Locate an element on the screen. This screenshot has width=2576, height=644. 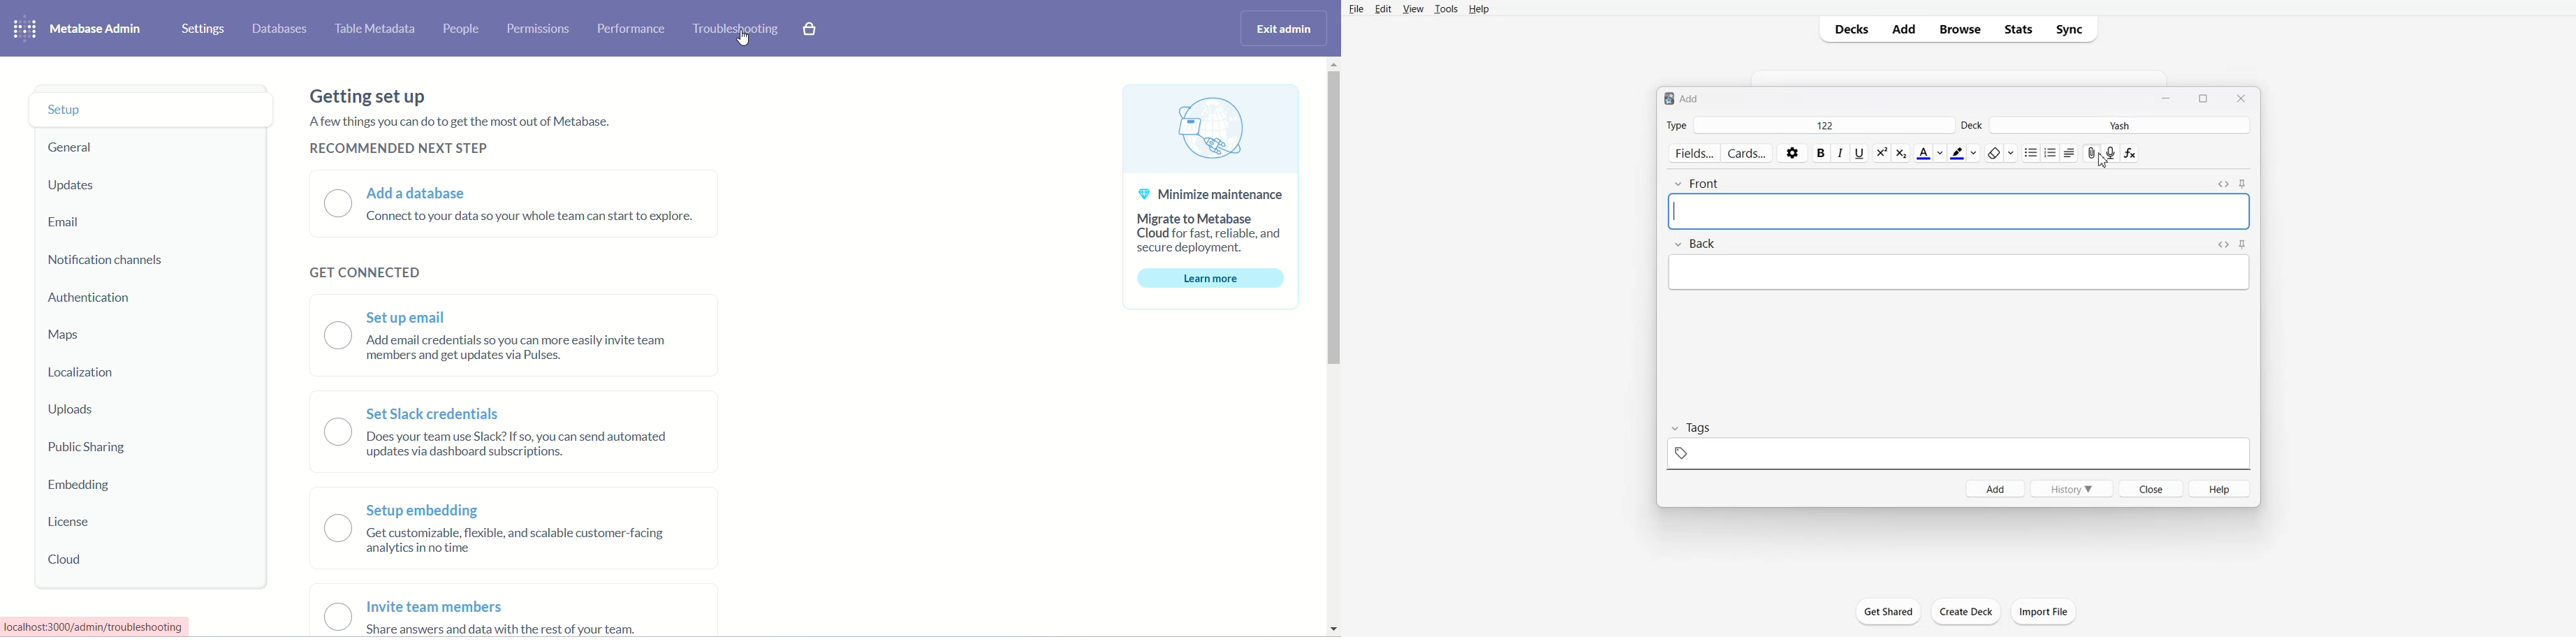
license is located at coordinates (71, 519).